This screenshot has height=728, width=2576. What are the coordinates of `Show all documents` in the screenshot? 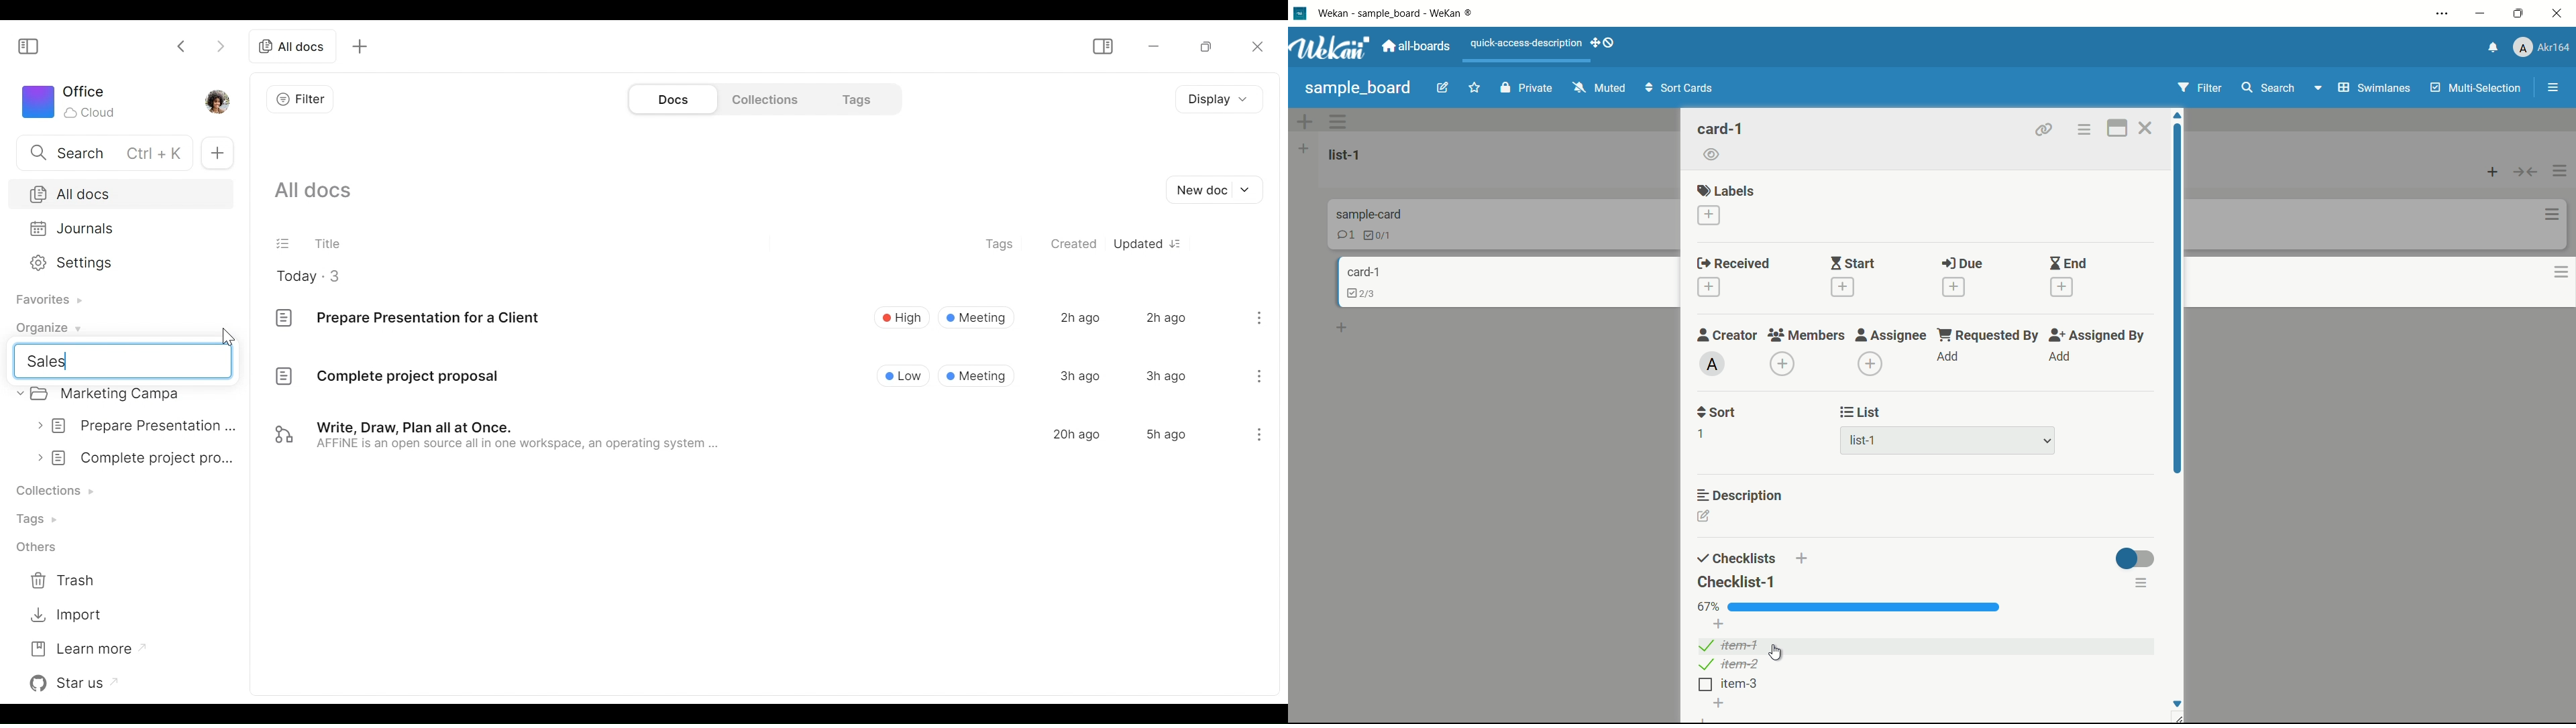 It's located at (319, 192).